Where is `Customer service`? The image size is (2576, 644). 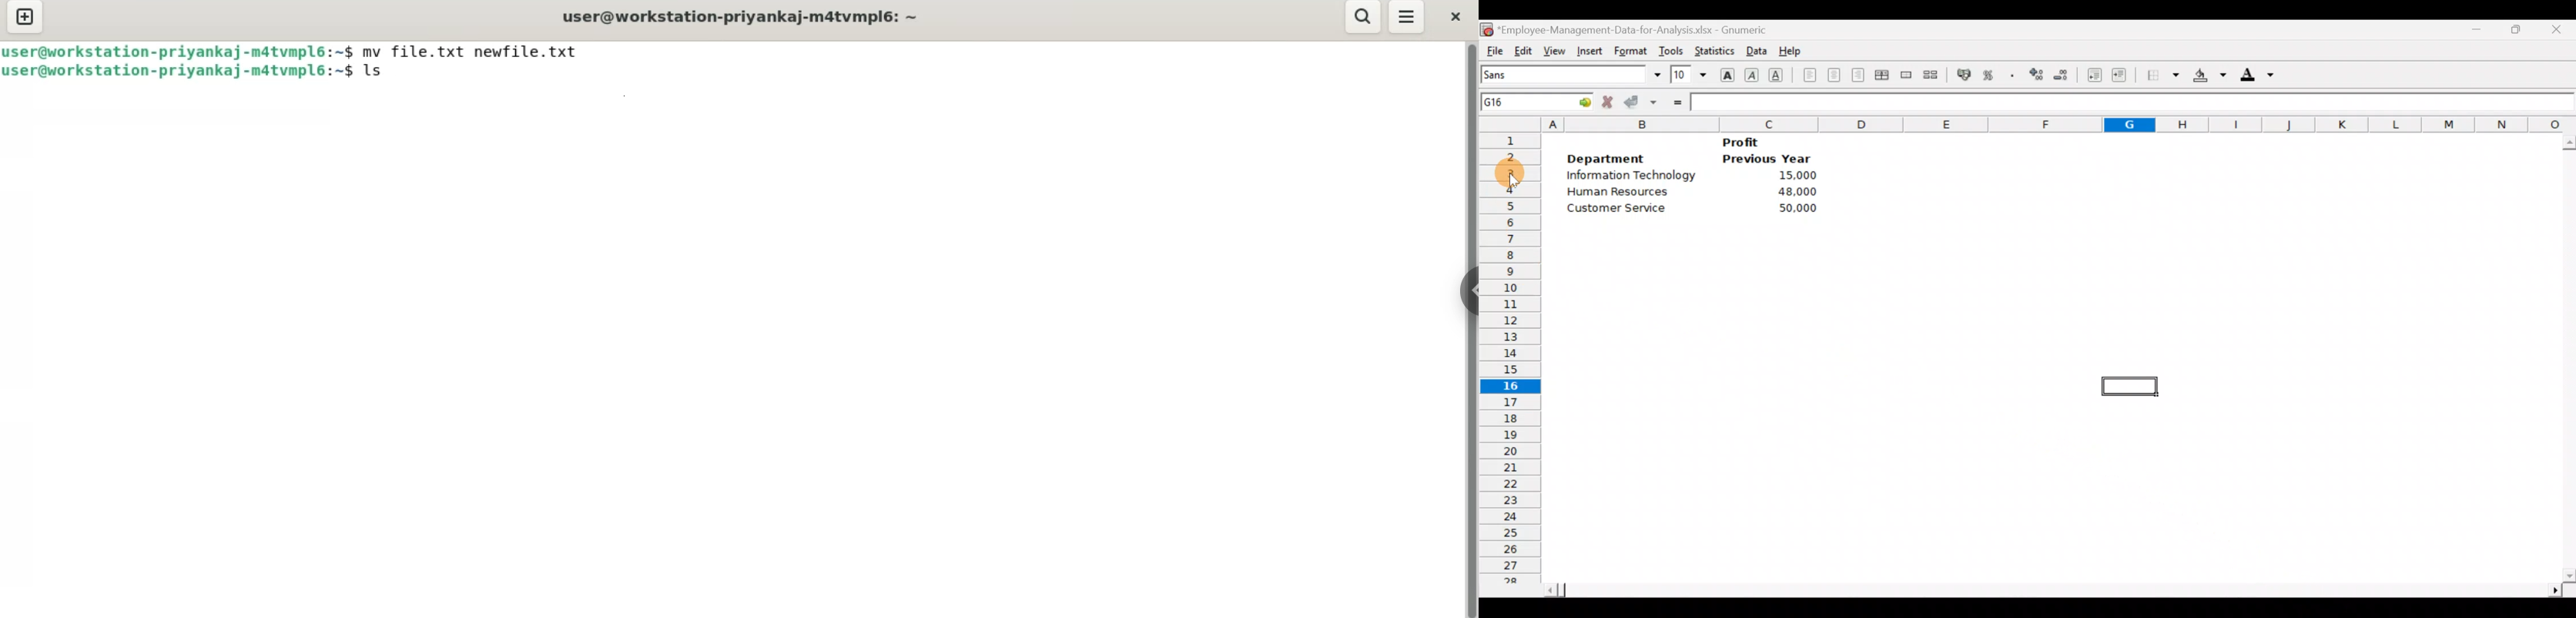 Customer service is located at coordinates (1622, 211).